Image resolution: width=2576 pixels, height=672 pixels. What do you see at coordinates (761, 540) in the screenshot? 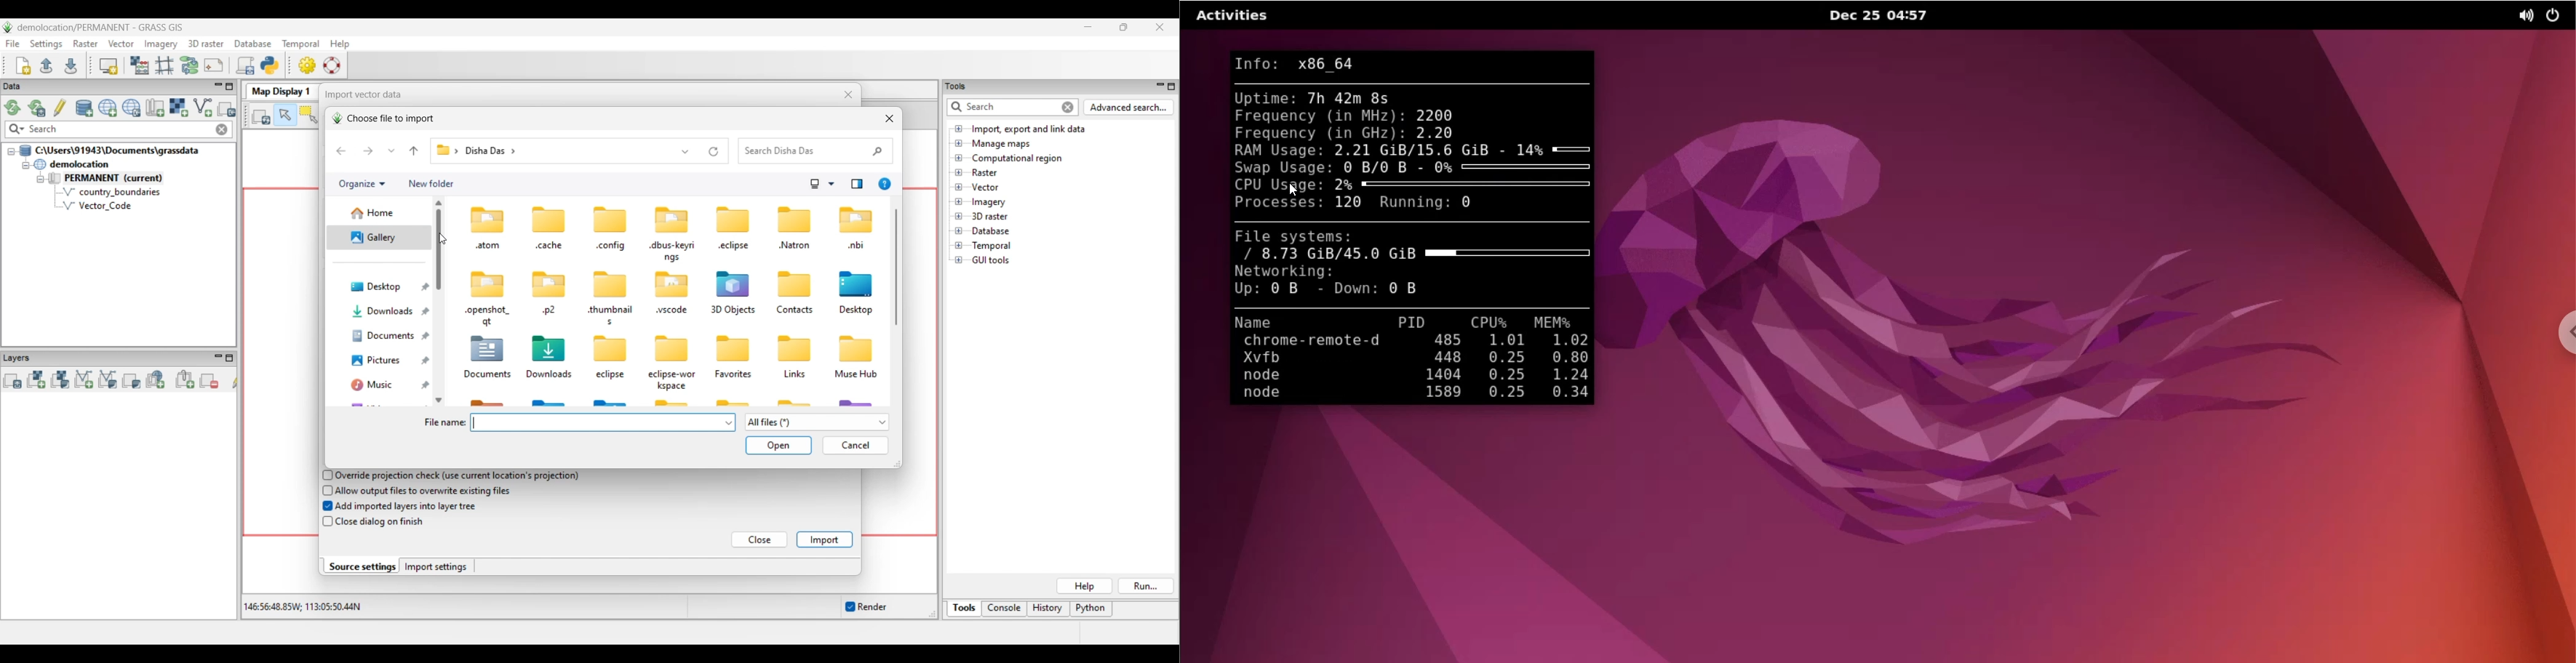
I see `Close` at bounding box center [761, 540].